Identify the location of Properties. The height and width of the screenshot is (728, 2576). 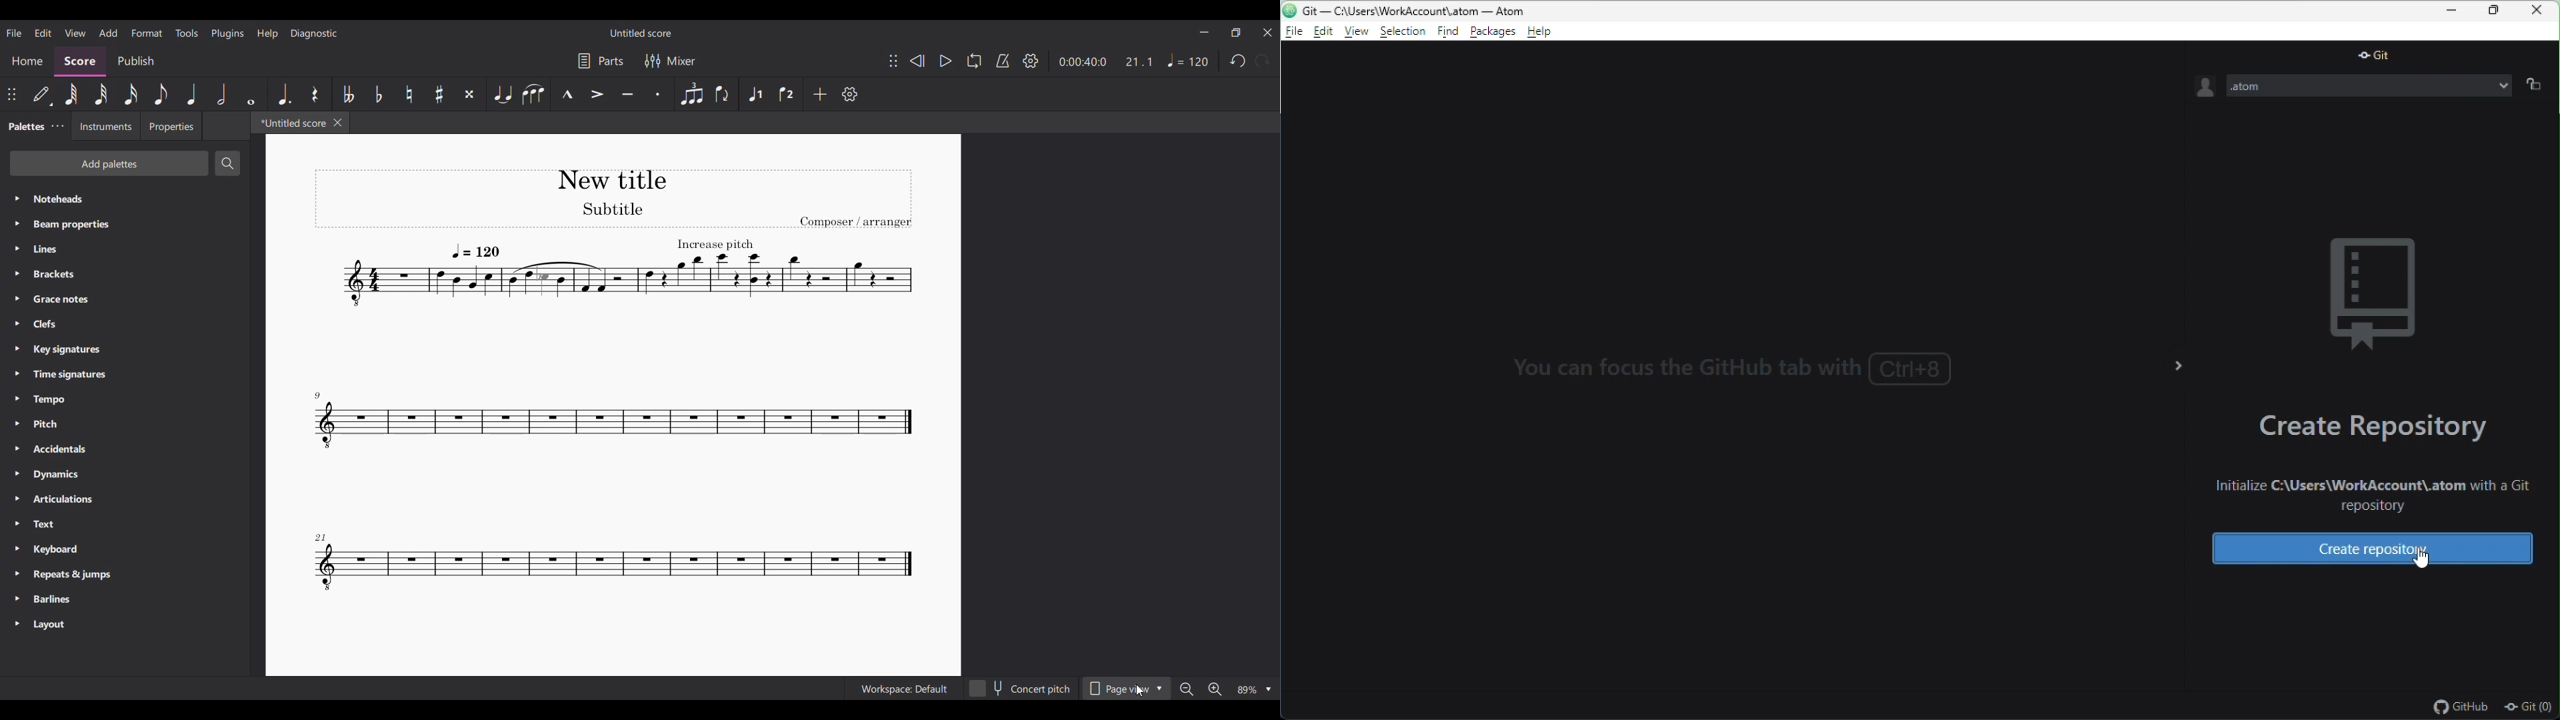
(171, 125).